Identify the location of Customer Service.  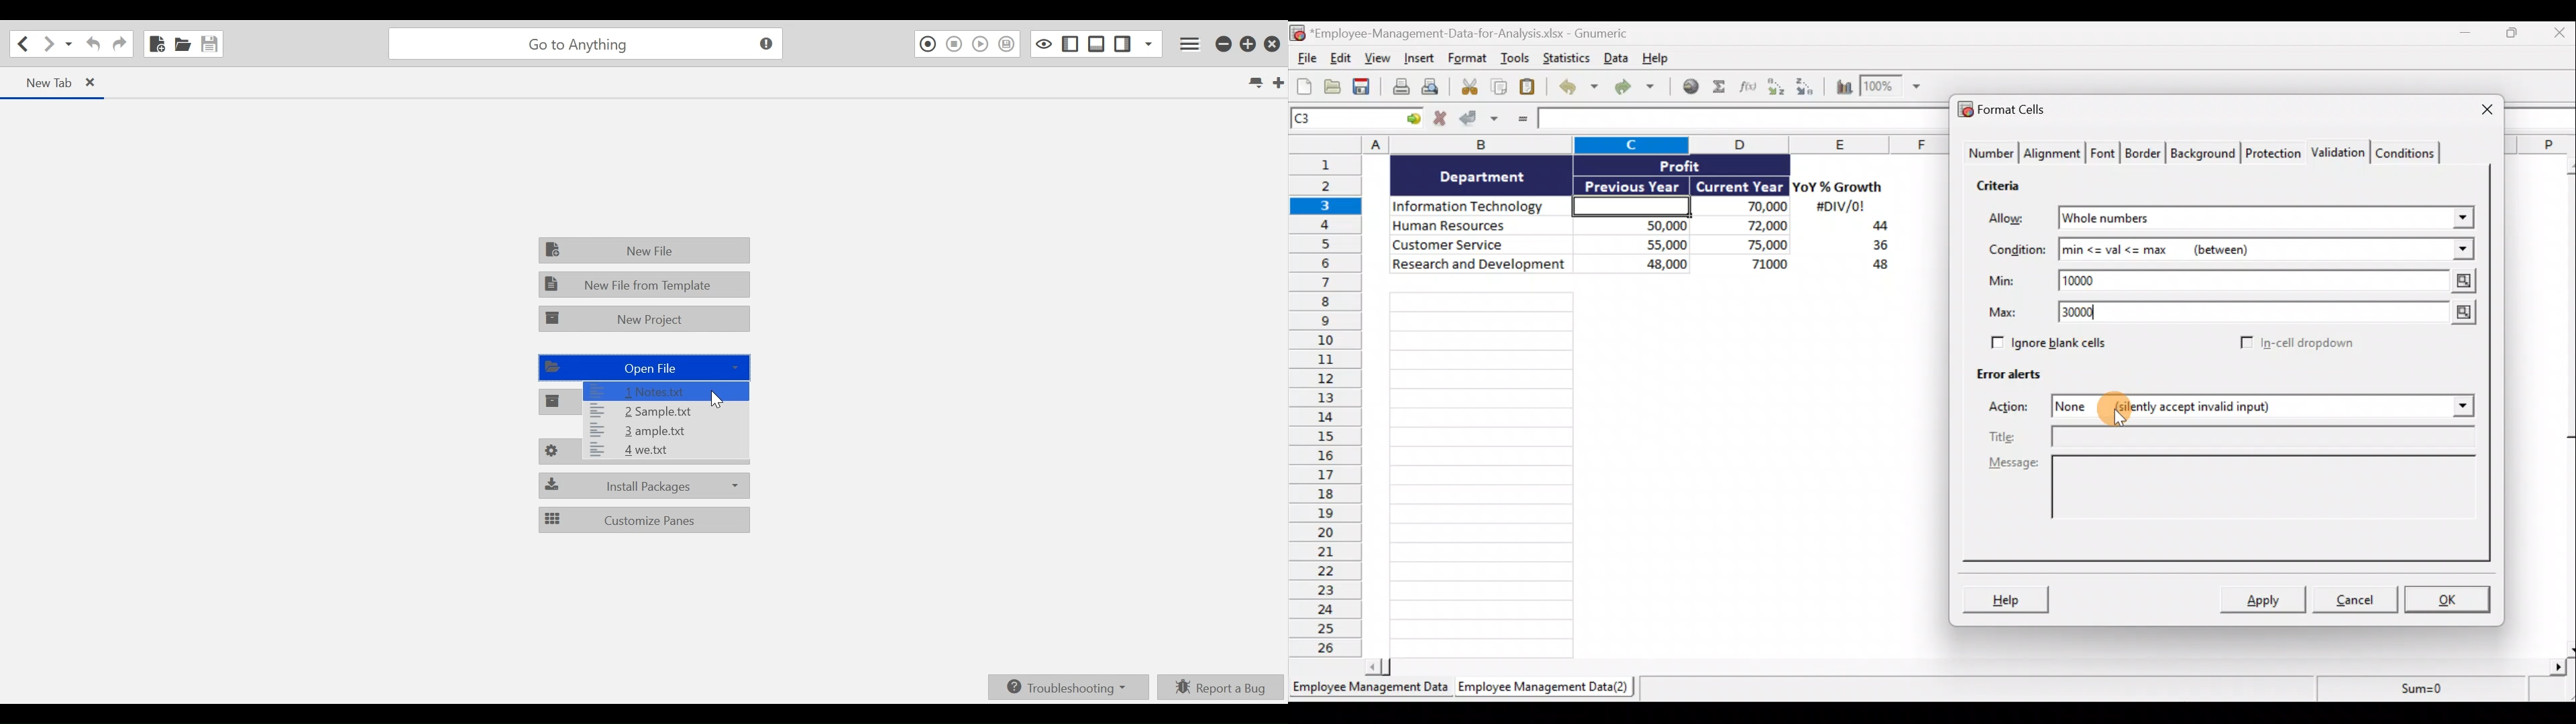
(1481, 243).